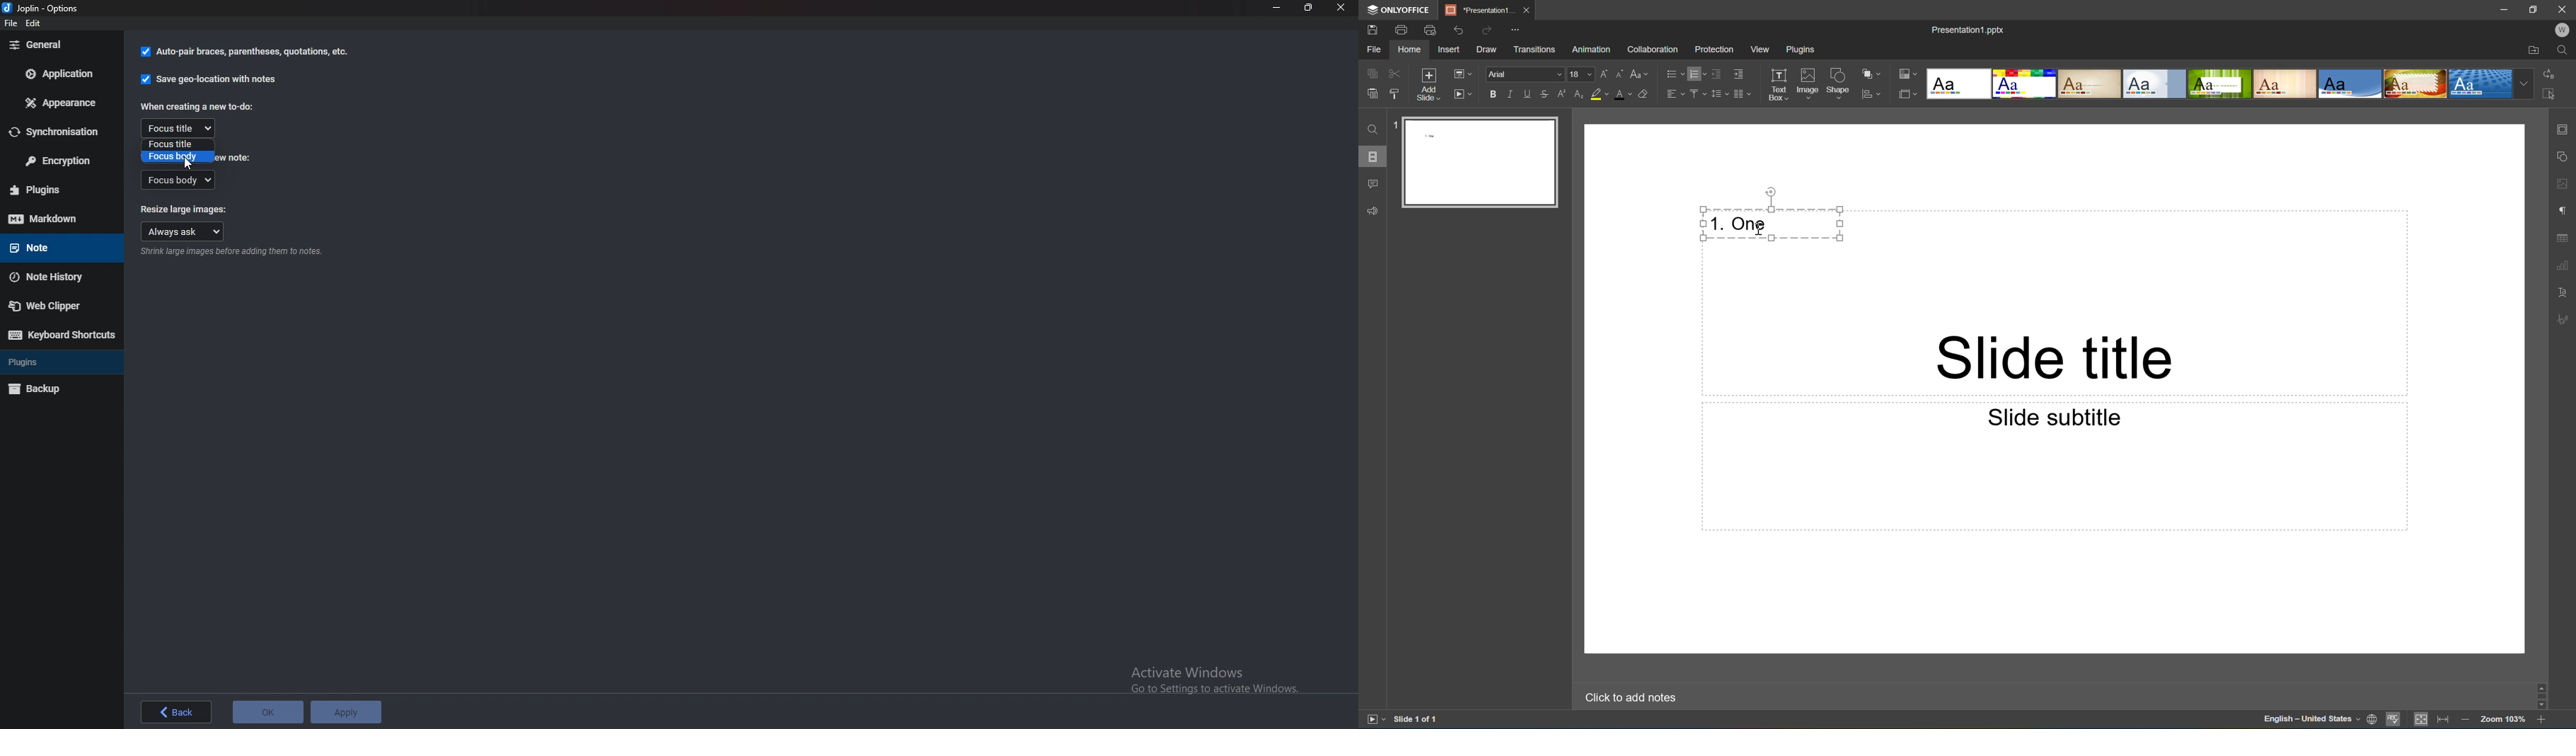 This screenshot has height=756, width=2576. What do you see at coordinates (1873, 95) in the screenshot?
I see `Align shape` at bounding box center [1873, 95].